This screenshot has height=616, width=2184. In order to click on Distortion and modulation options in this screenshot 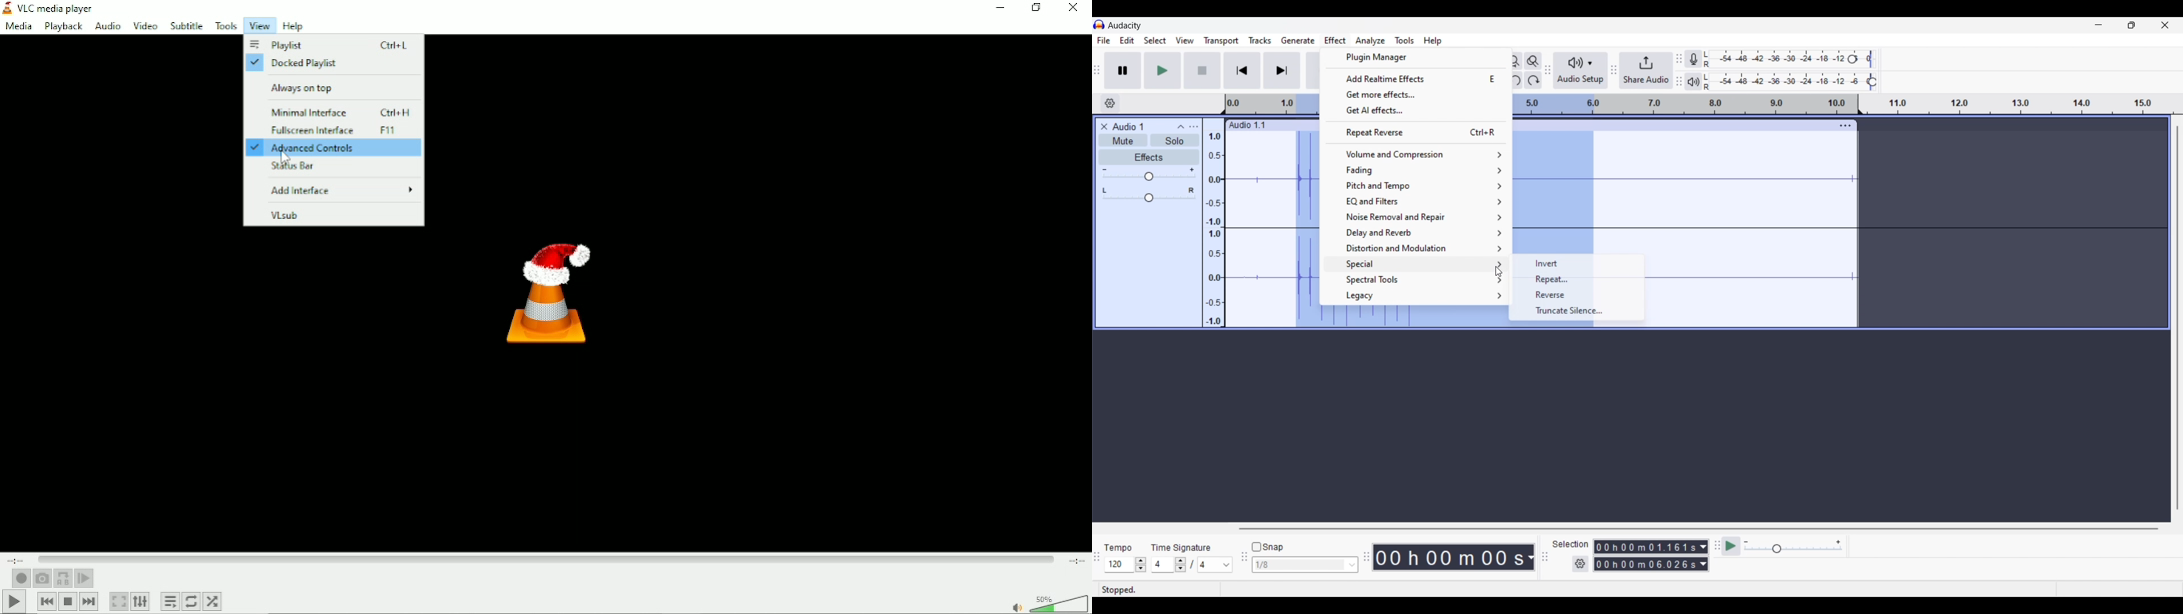, I will do `click(1415, 248)`.